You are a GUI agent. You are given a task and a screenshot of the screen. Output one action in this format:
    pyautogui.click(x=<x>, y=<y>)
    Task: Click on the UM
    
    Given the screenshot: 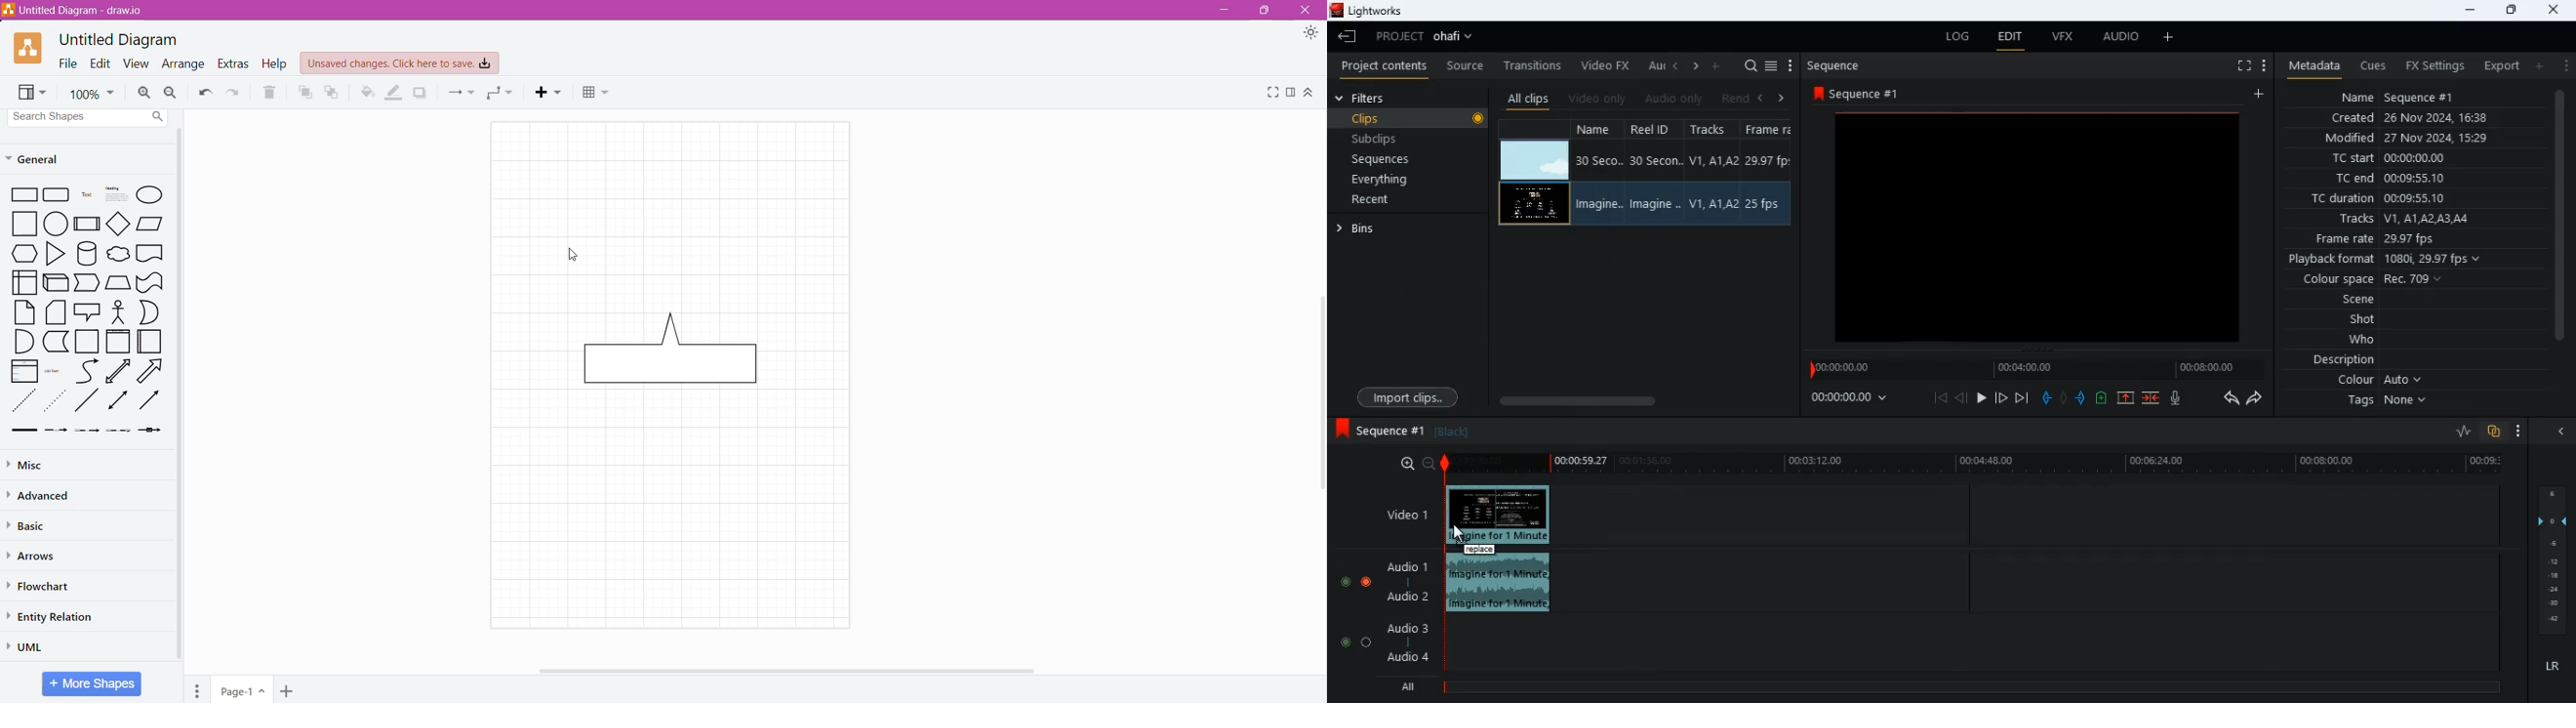 What is the action you would take?
    pyautogui.click(x=30, y=646)
    